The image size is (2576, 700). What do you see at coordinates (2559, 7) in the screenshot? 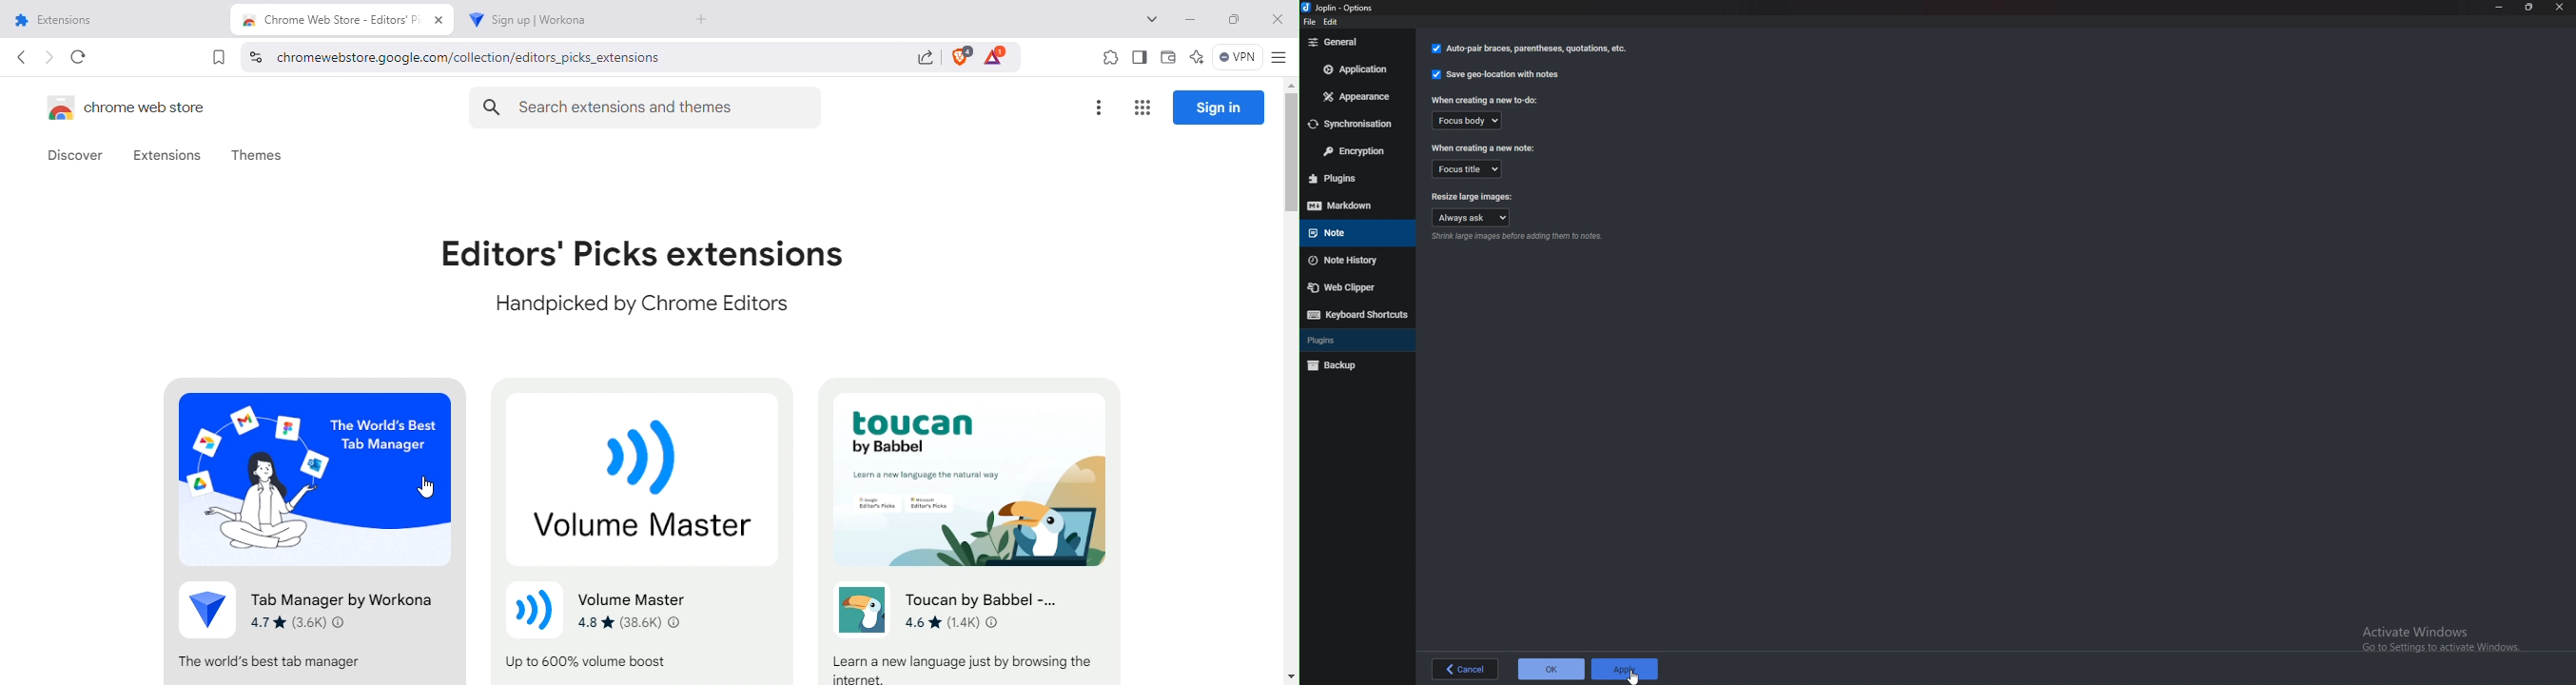
I see `Close` at bounding box center [2559, 7].